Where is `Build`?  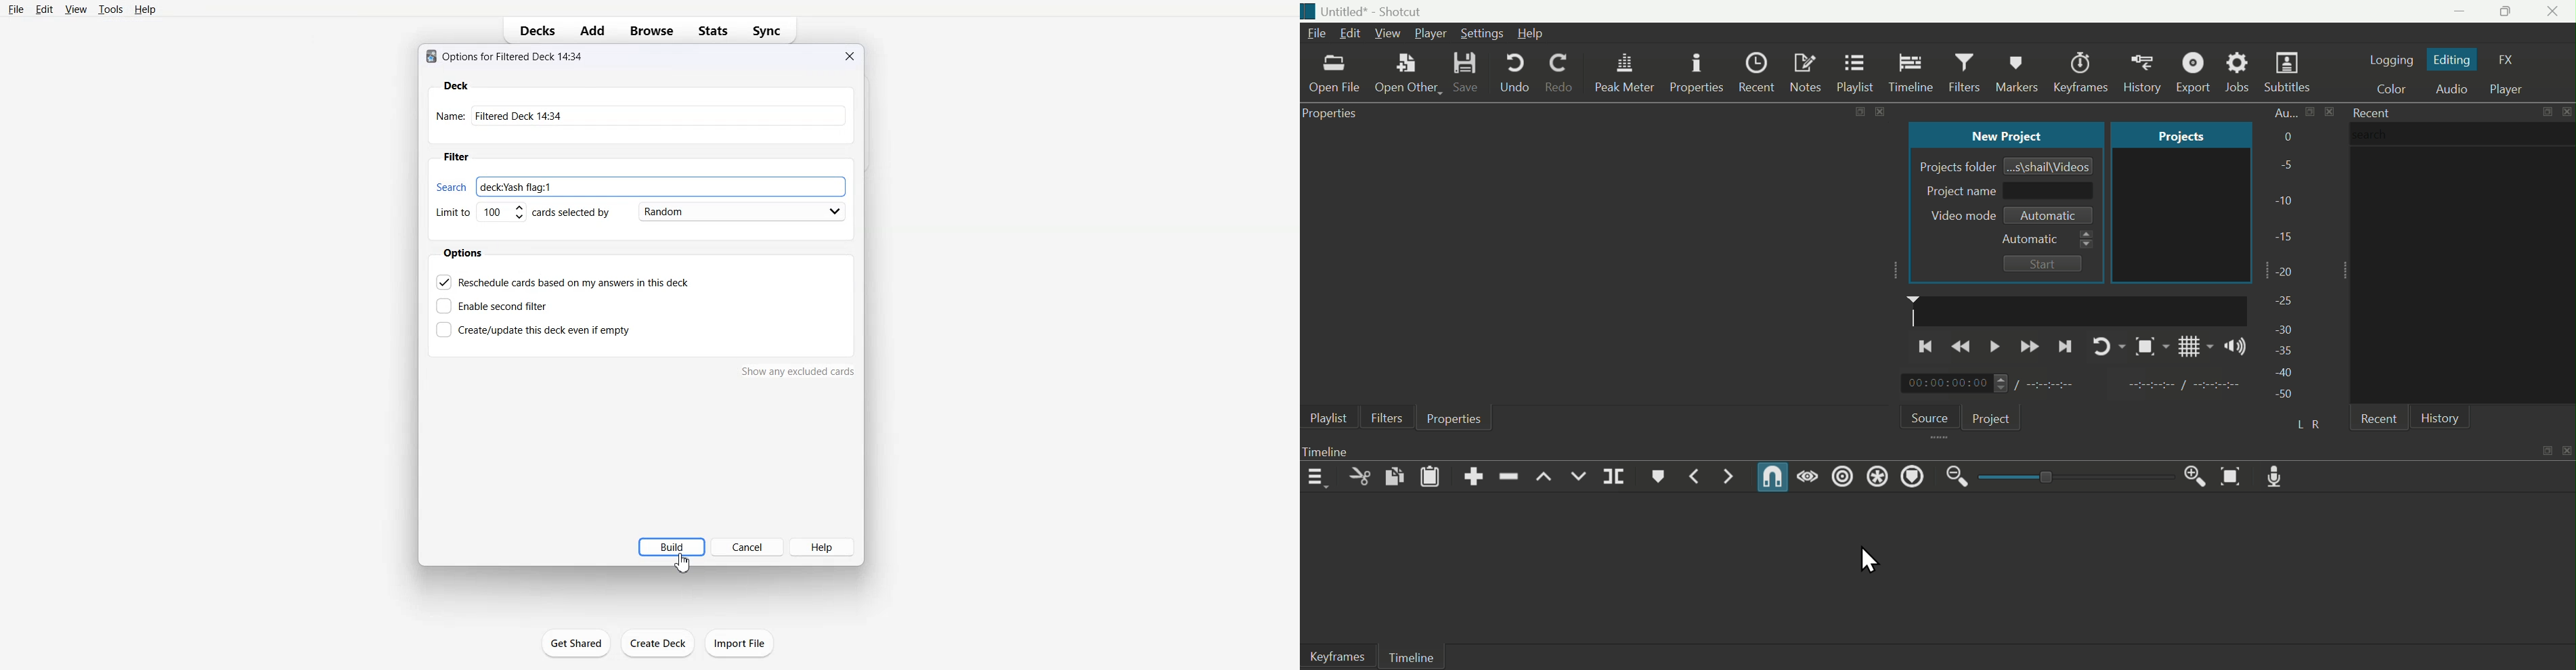 Build is located at coordinates (671, 547).